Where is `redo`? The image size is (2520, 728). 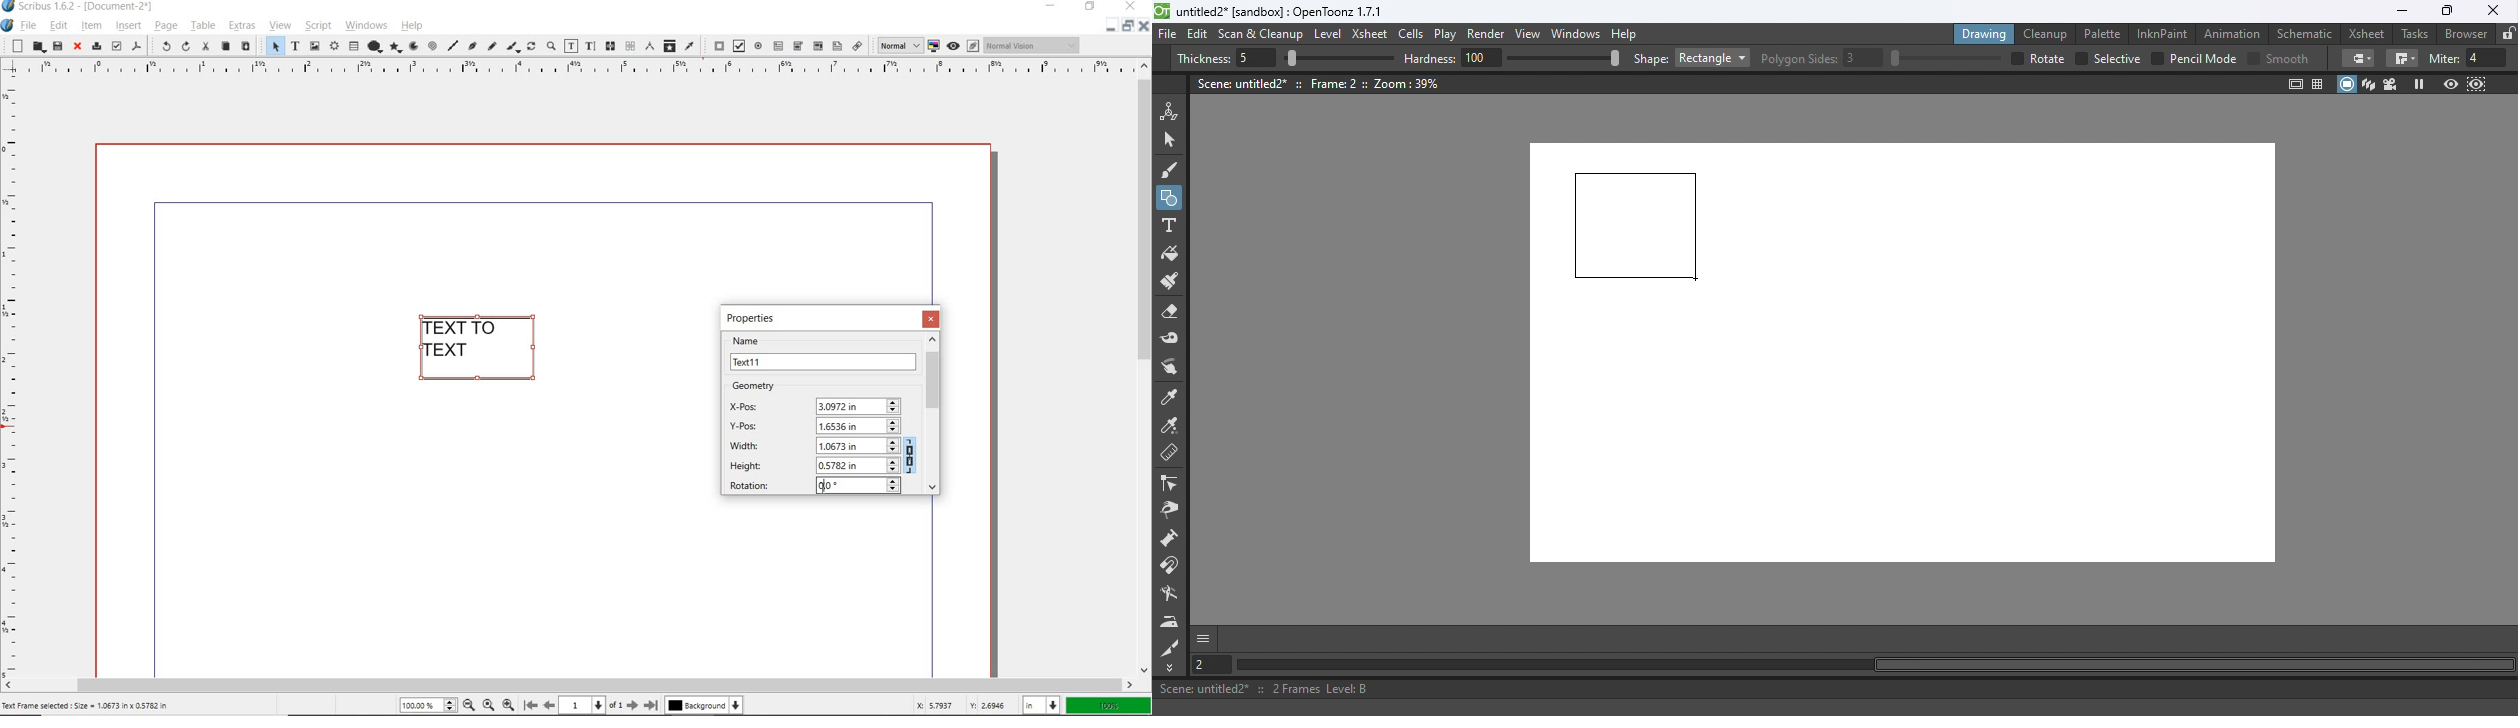
redo is located at coordinates (184, 47).